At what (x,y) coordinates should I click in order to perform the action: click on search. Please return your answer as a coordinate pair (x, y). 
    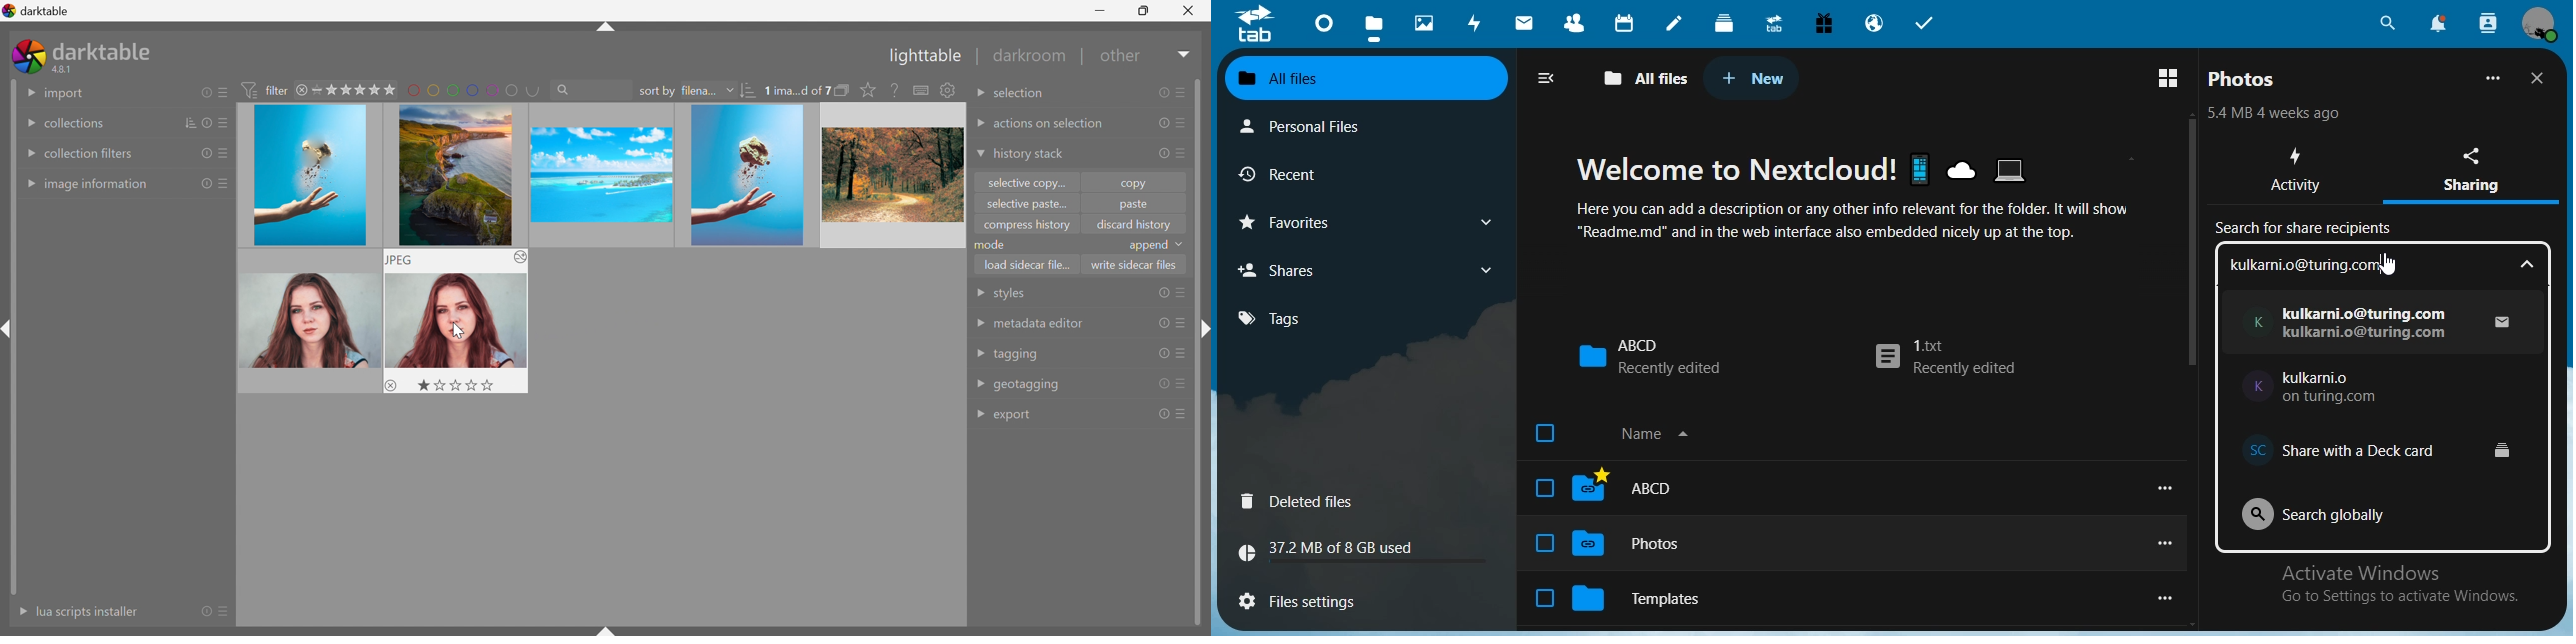
    Looking at the image, I should click on (2385, 24).